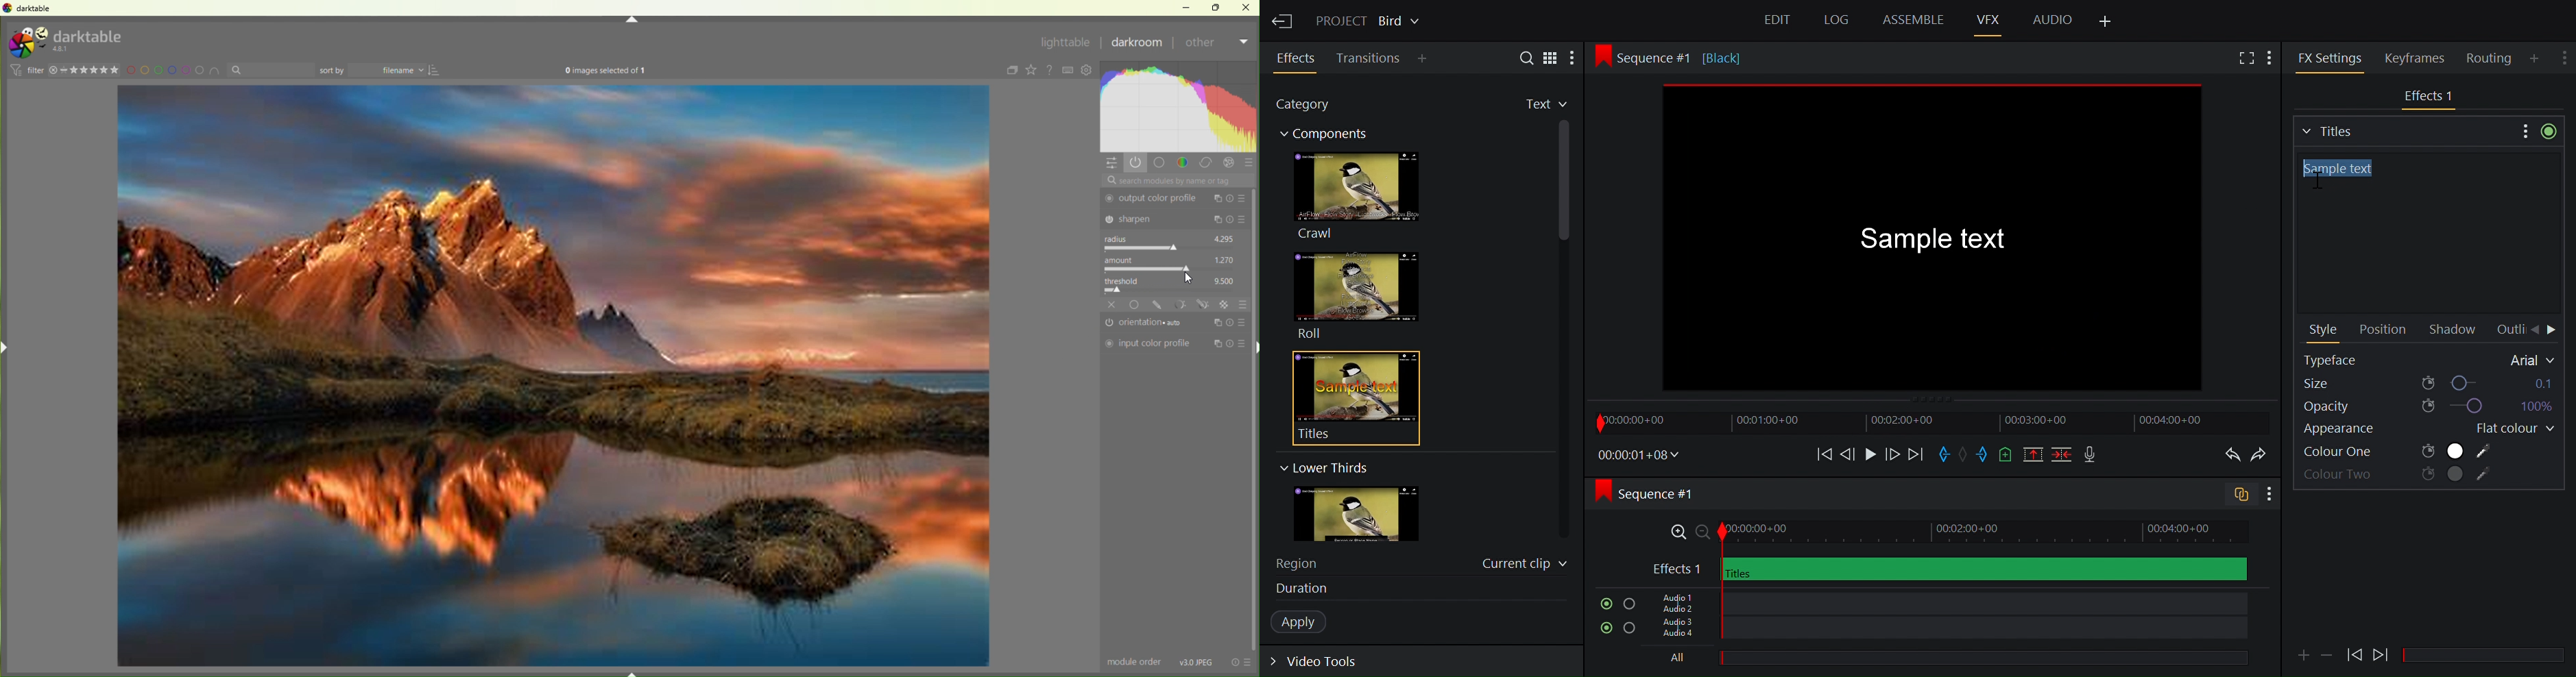  I want to click on VFX, so click(1990, 19).